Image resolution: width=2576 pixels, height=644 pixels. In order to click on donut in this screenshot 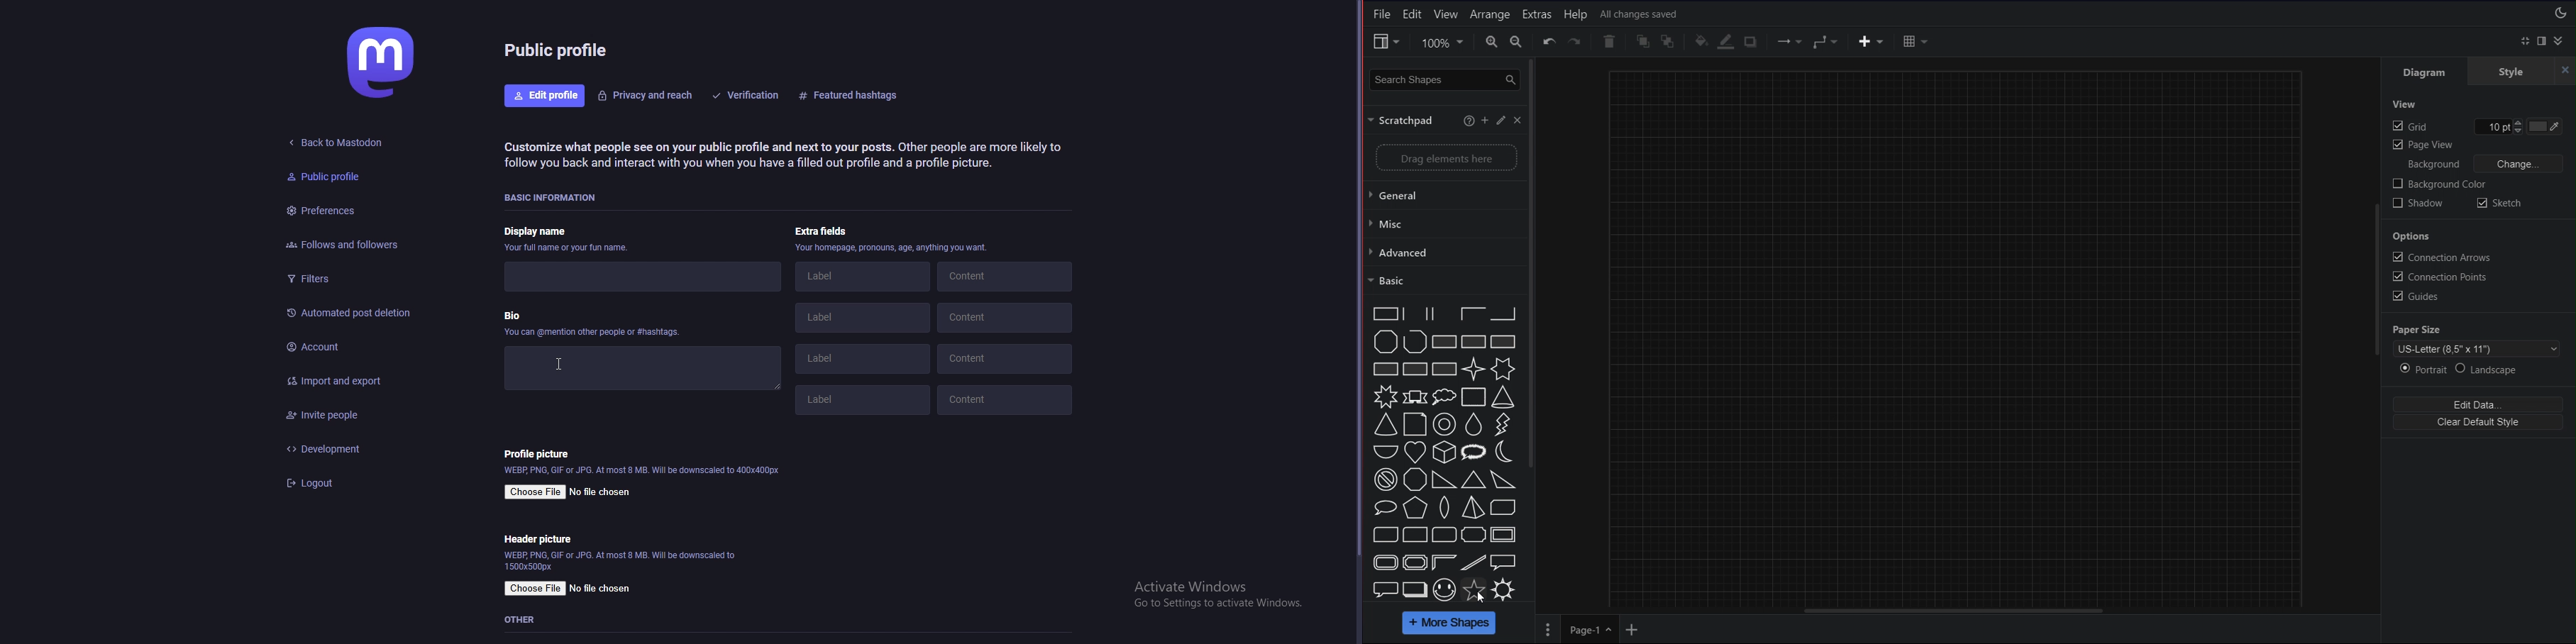, I will do `click(1445, 425)`.